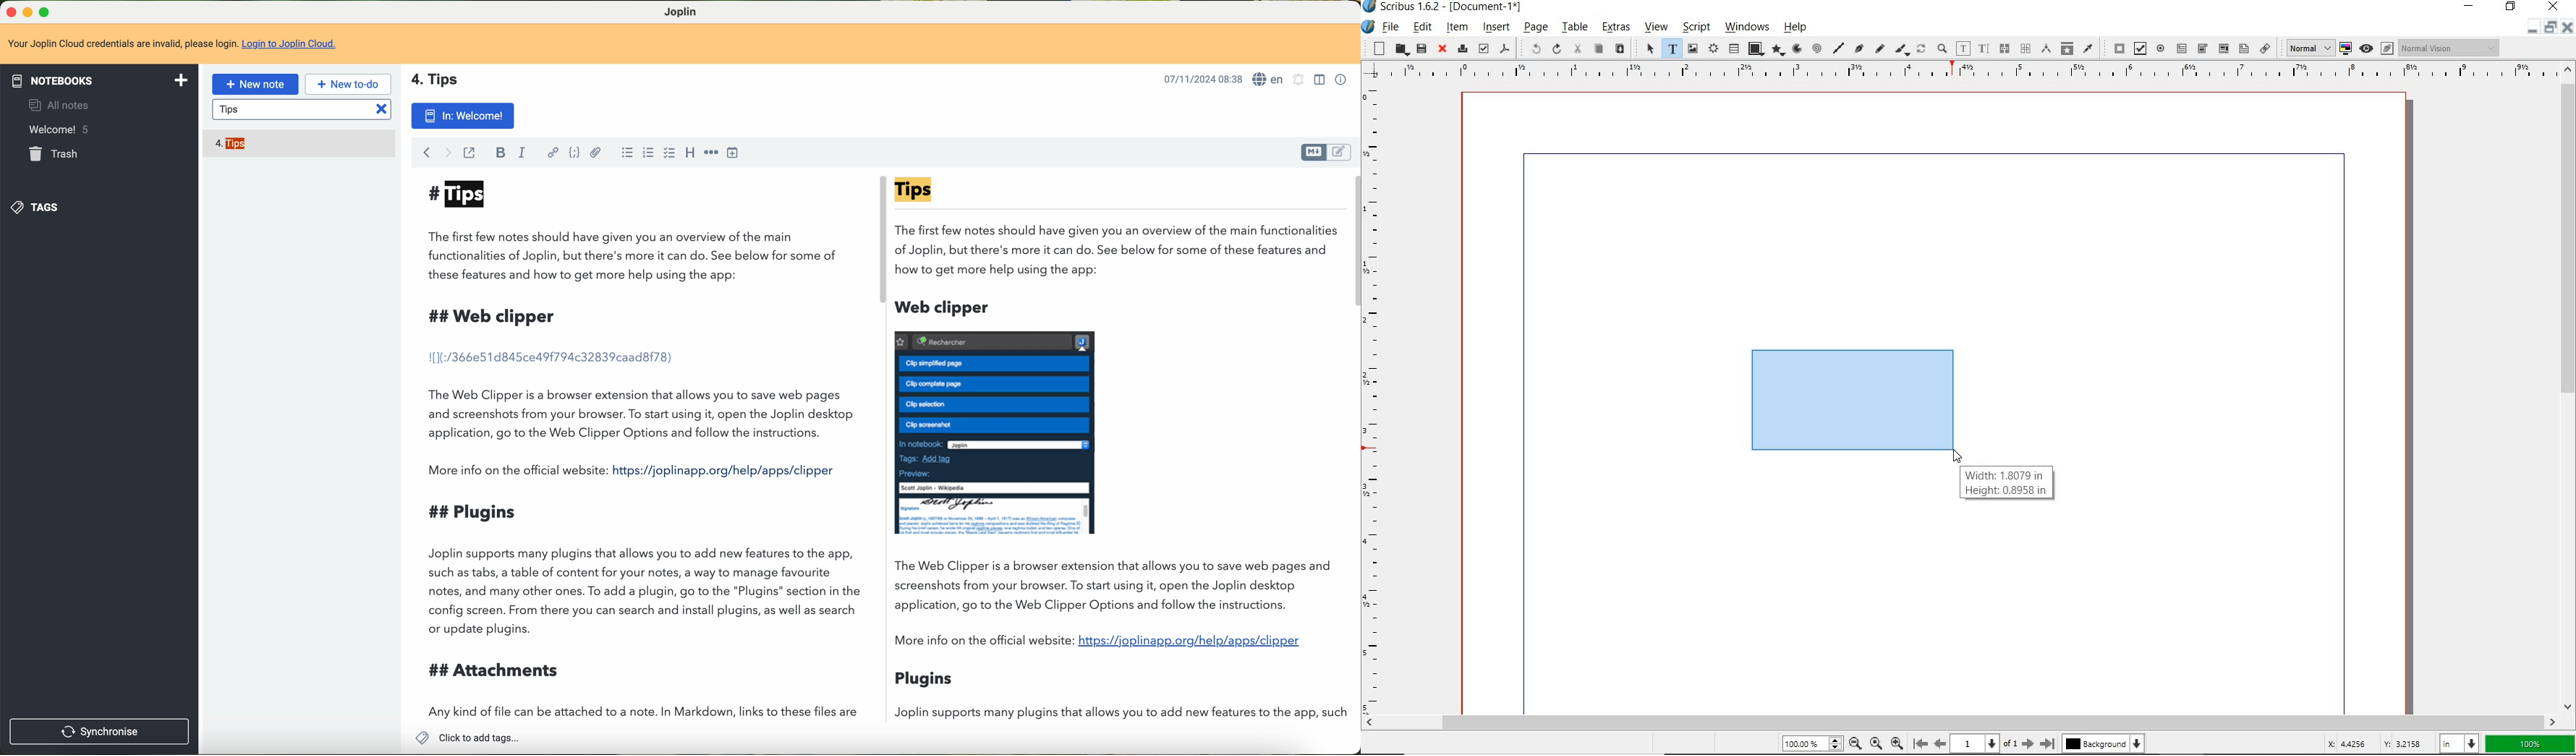 The image size is (2576, 756). Describe the element at coordinates (471, 154) in the screenshot. I see `toggle external editing` at that location.